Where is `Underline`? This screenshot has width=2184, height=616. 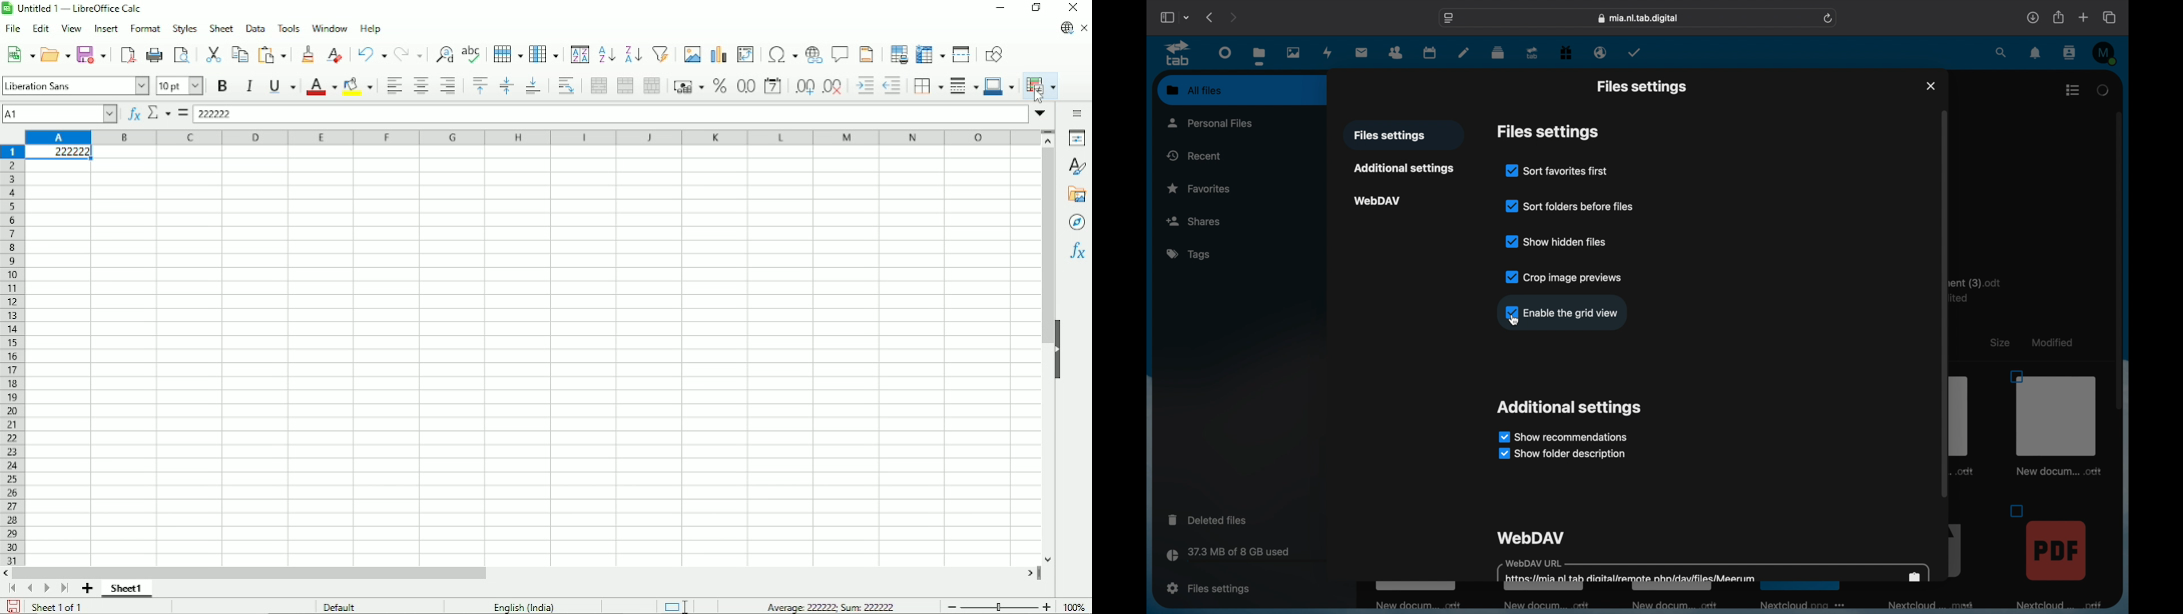
Underline is located at coordinates (282, 86).